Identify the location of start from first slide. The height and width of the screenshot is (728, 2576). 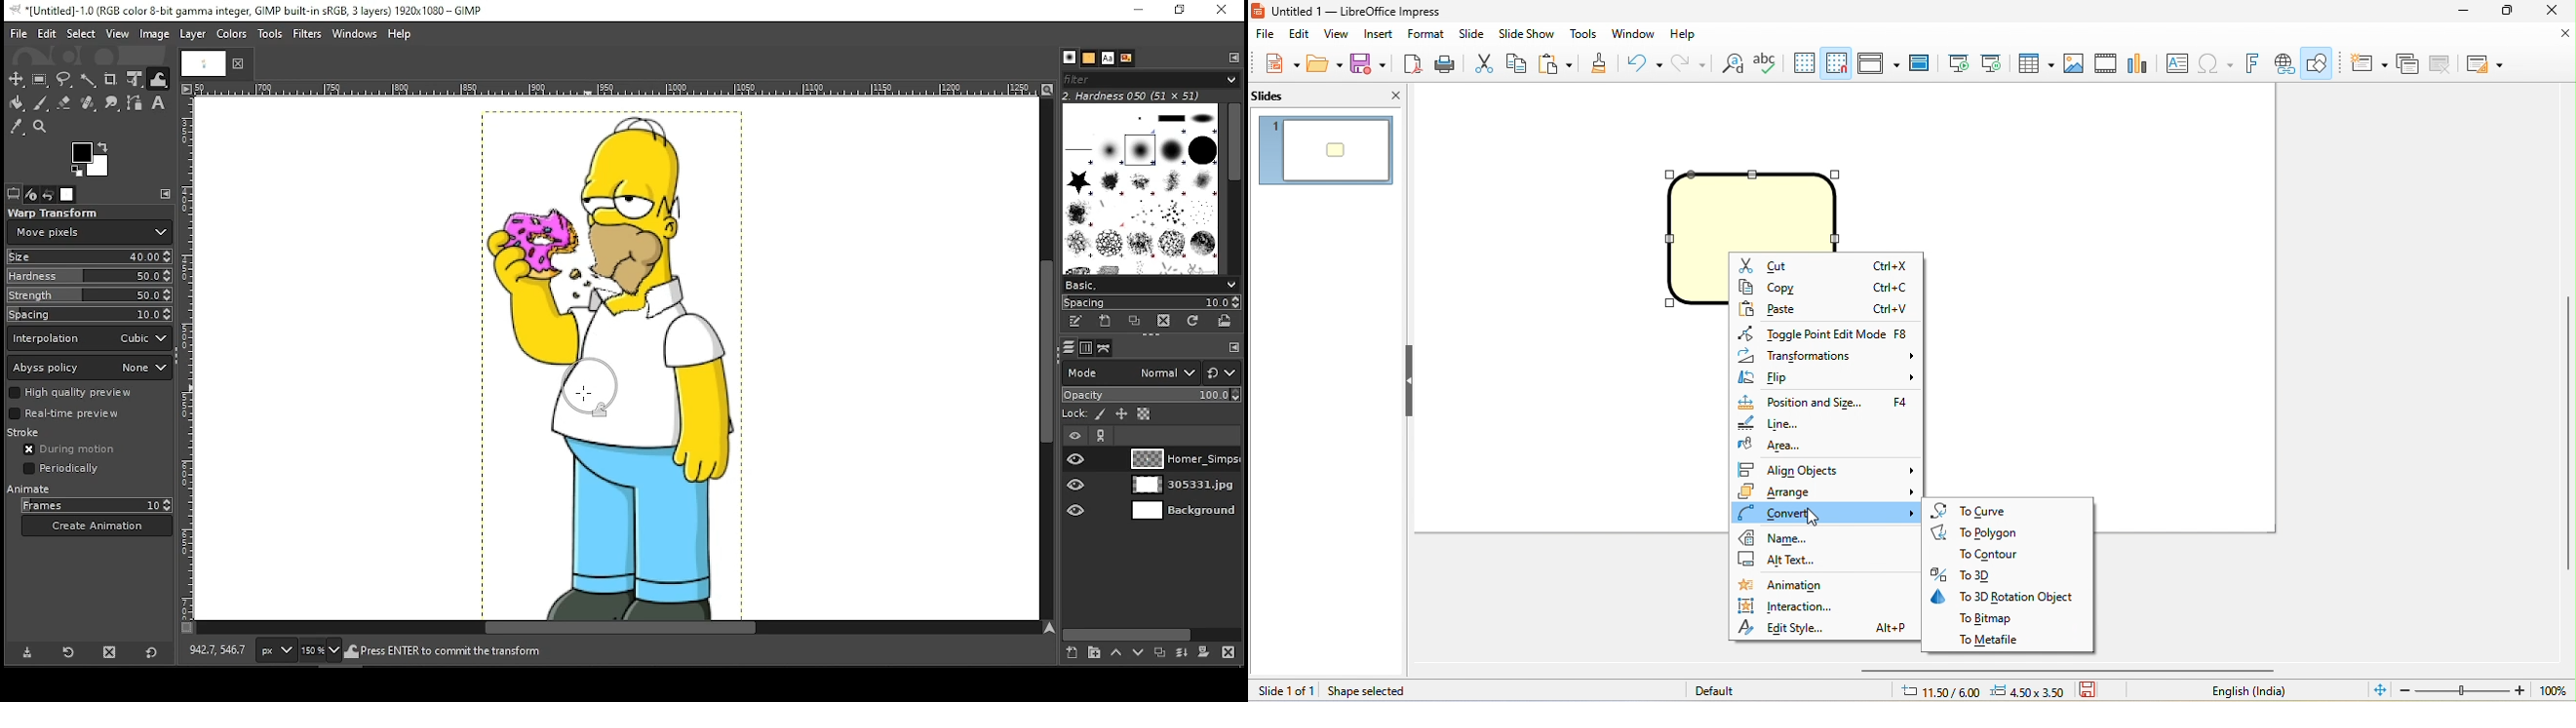
(1957, 62).